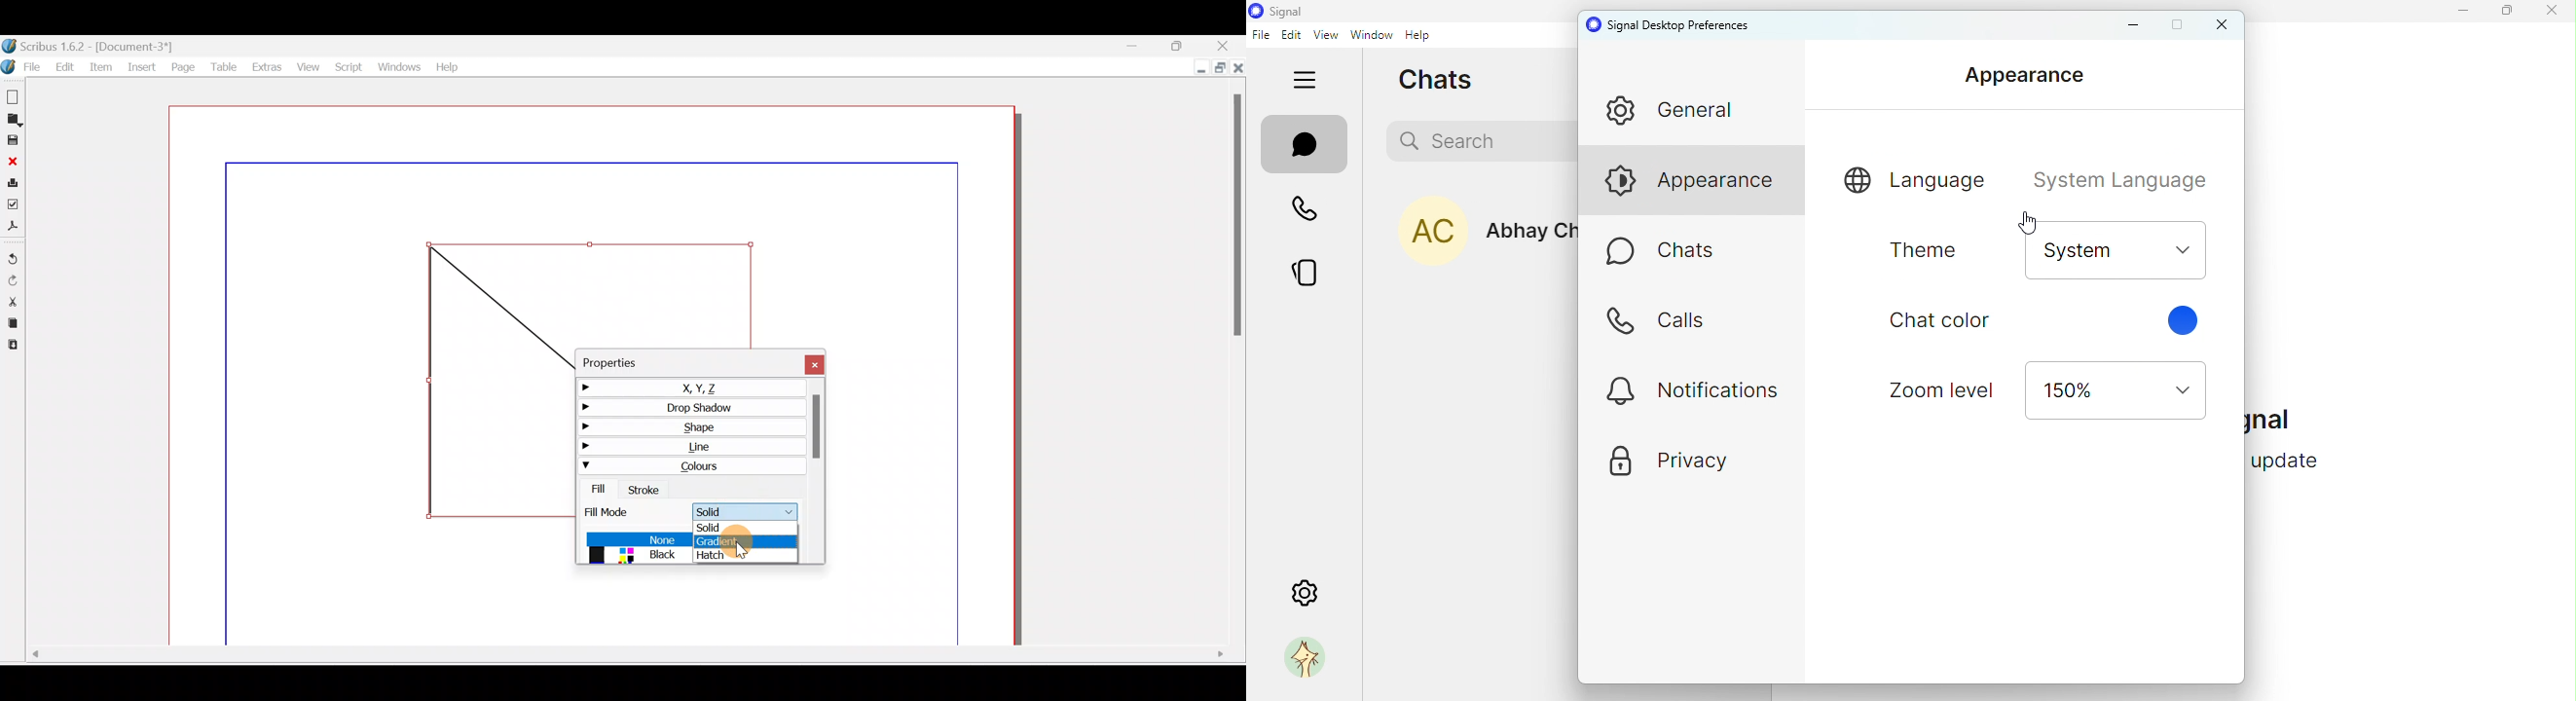  Describe the element at coordinates (1220, 68) in the screenshot. I see `Maximise` at that location.